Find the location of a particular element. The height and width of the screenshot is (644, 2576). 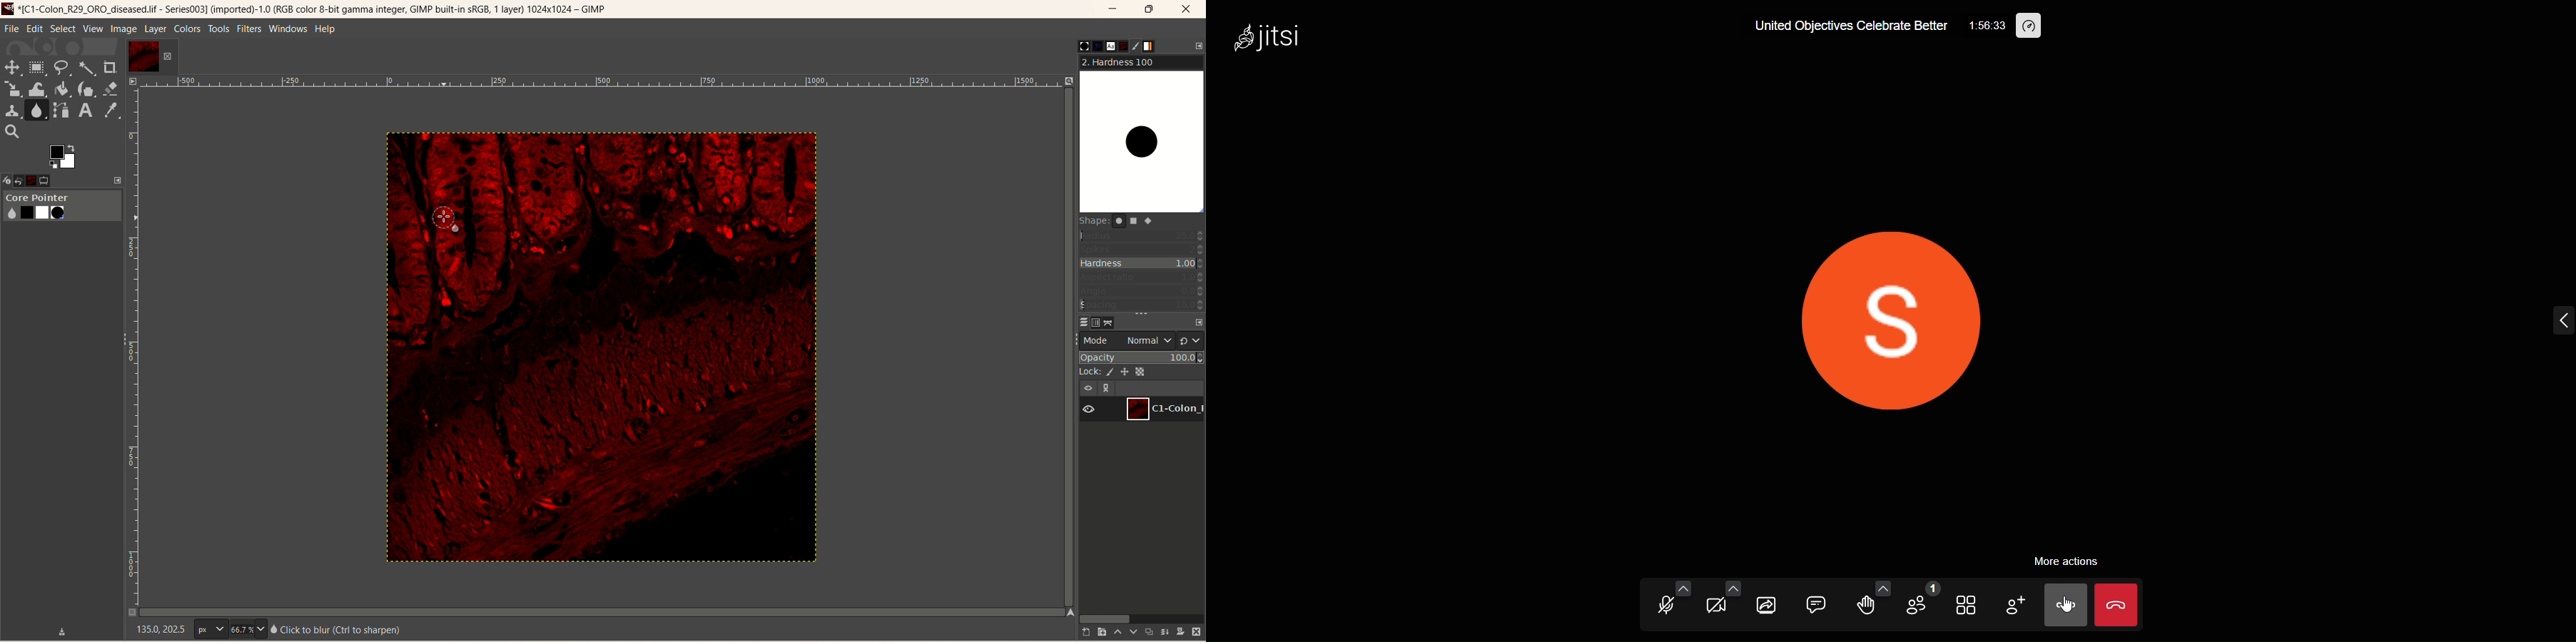

cursor is located at coordinates (447, 219).